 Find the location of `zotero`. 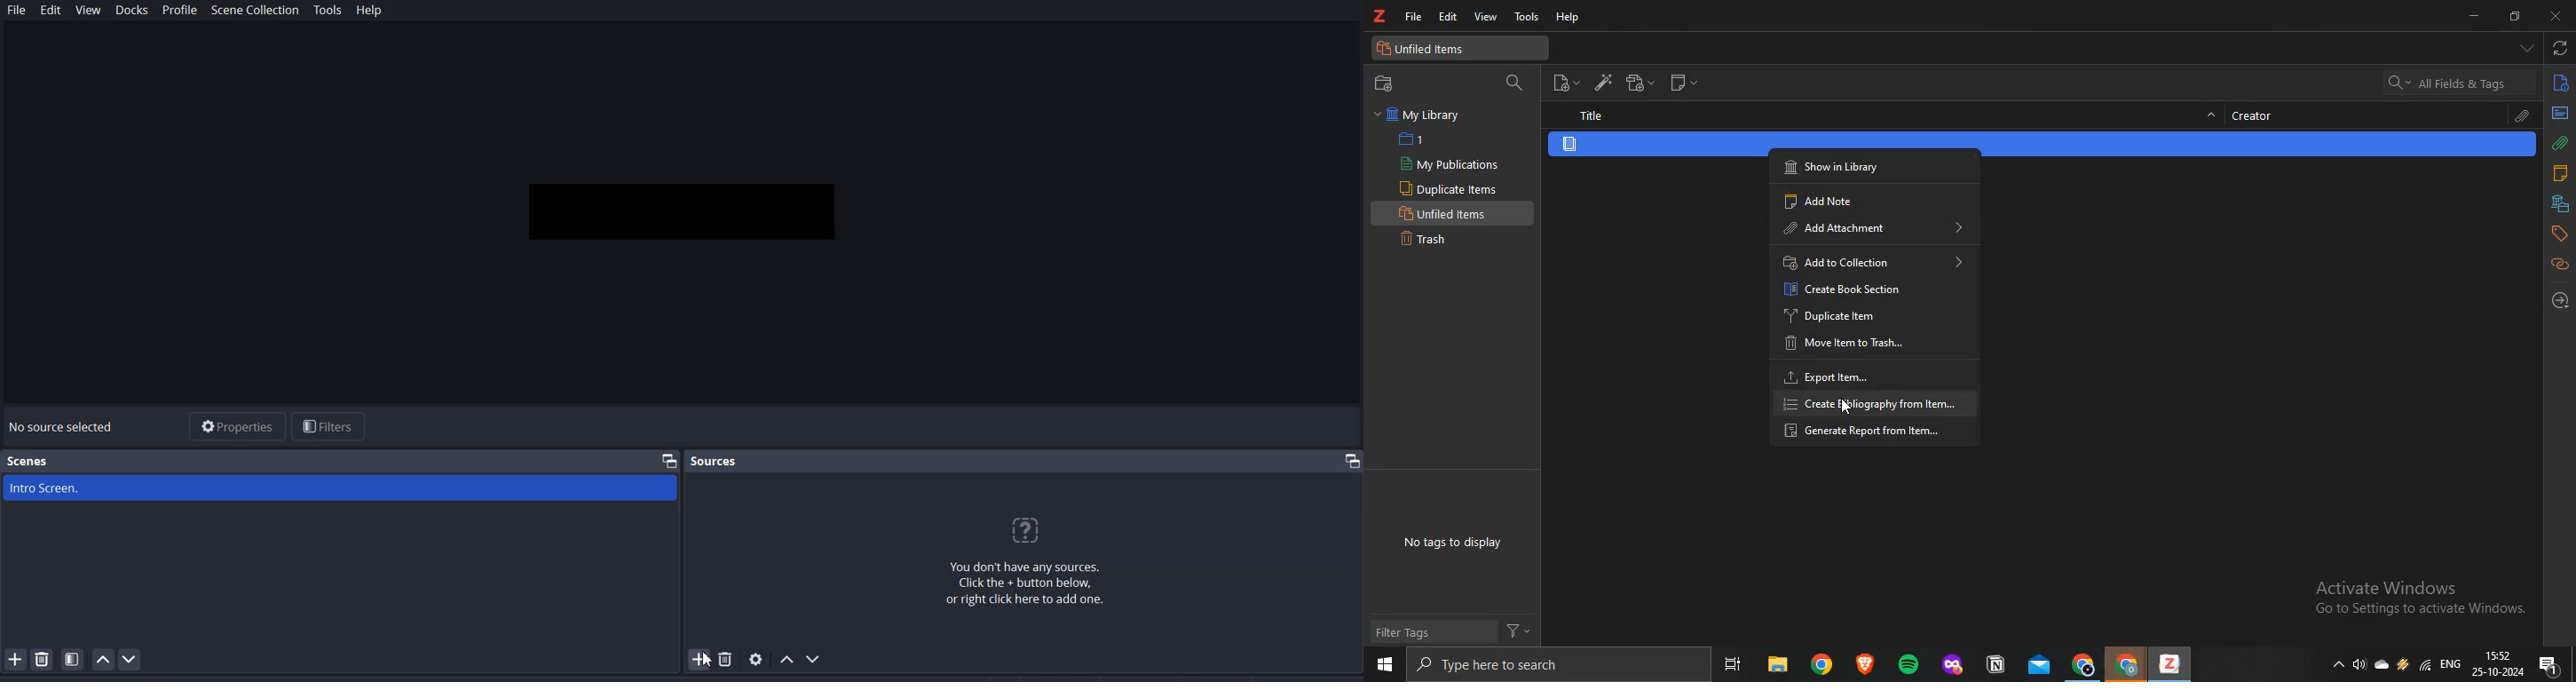

zotero is located at coordinates (2167, 665).